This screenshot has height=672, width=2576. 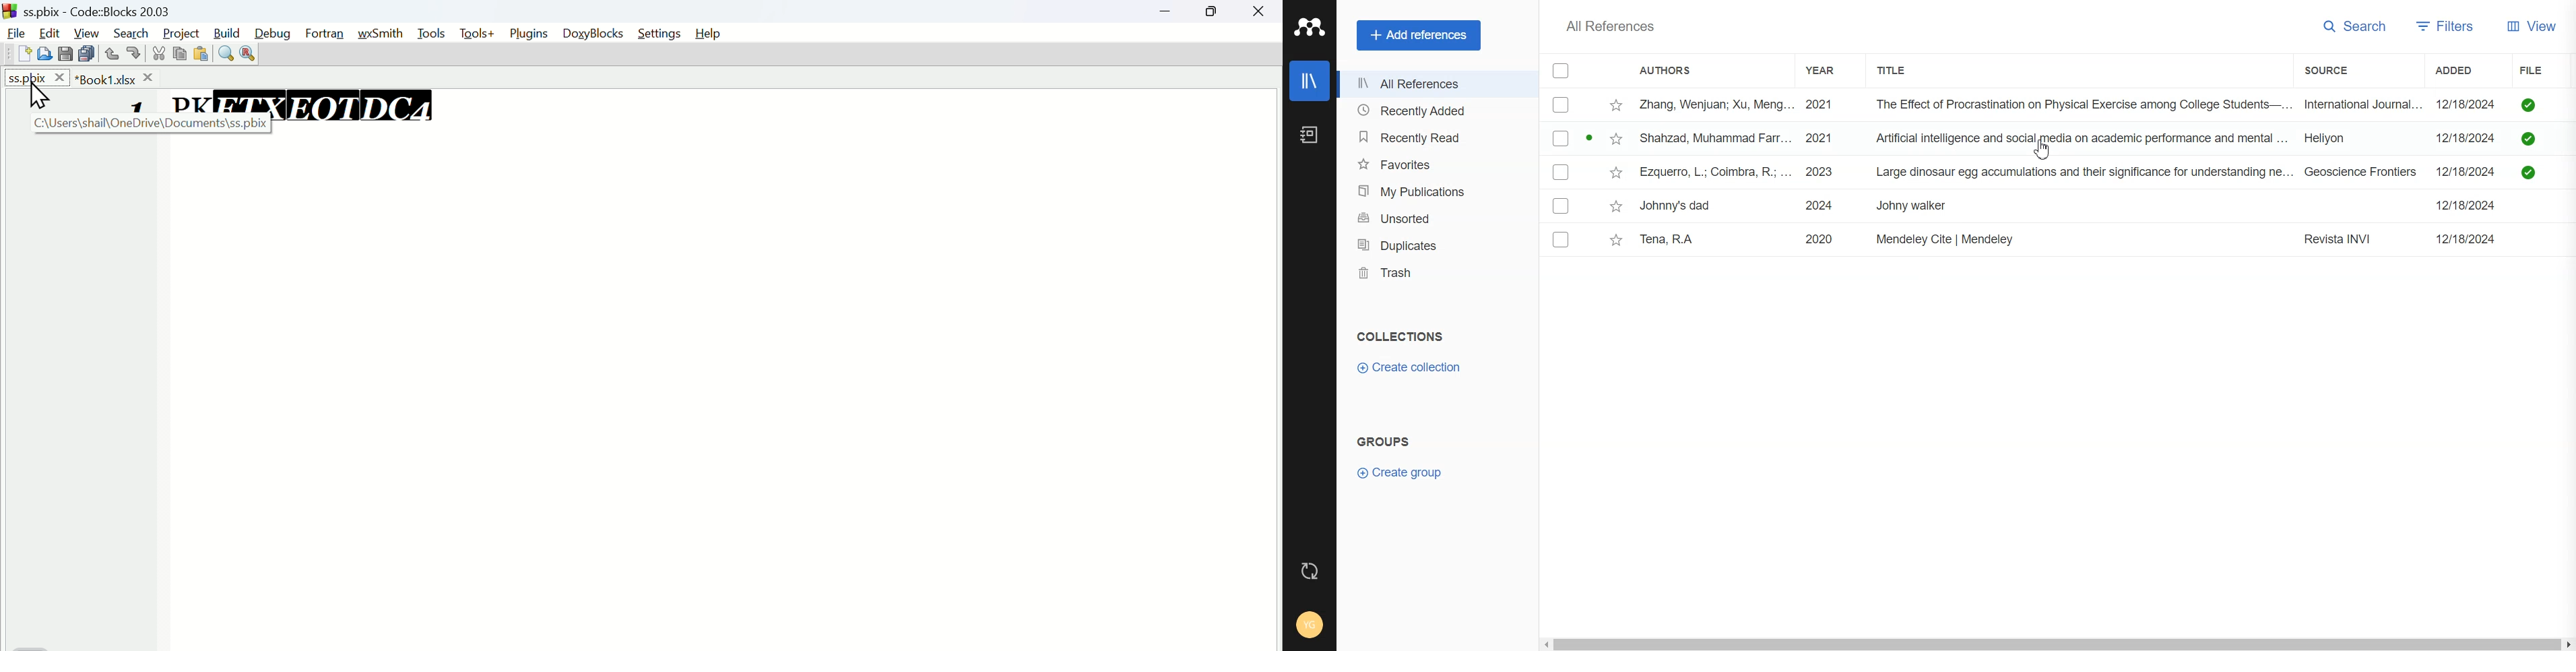 I want to click on Undo, so click(x=112, y=51).